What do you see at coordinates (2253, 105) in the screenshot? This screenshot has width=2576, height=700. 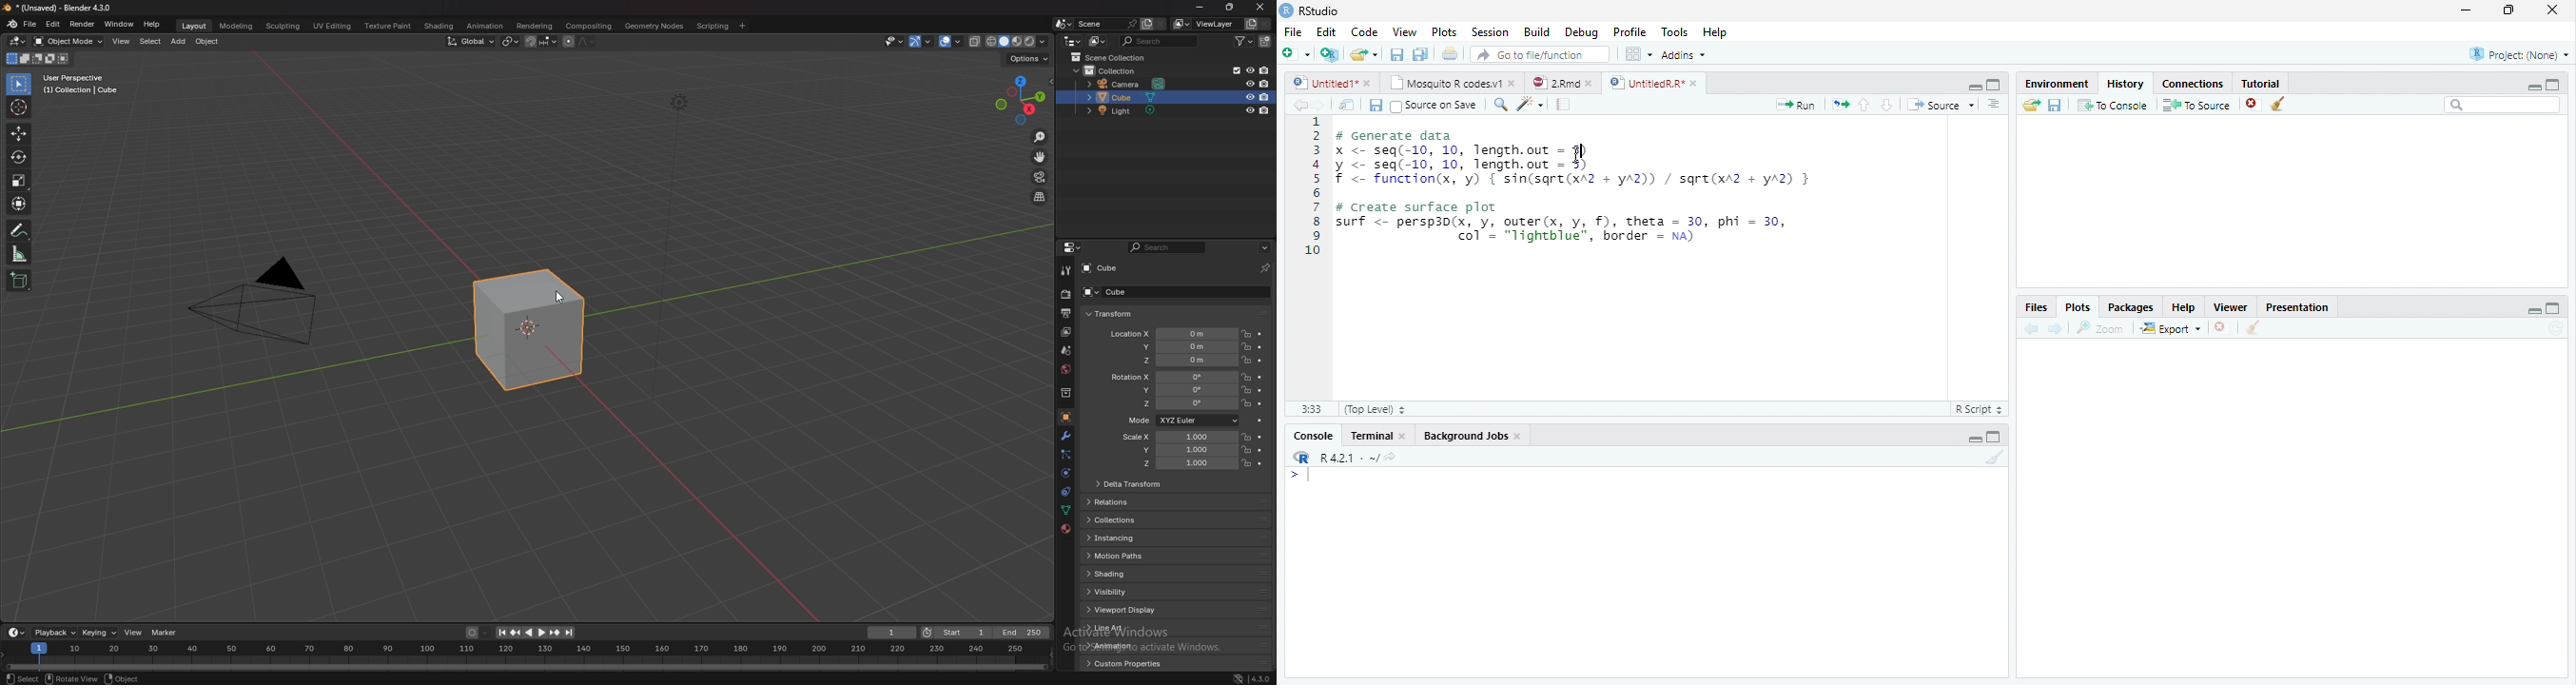 I see `Remove the selected history entries` at bounding box center [2253, 105].